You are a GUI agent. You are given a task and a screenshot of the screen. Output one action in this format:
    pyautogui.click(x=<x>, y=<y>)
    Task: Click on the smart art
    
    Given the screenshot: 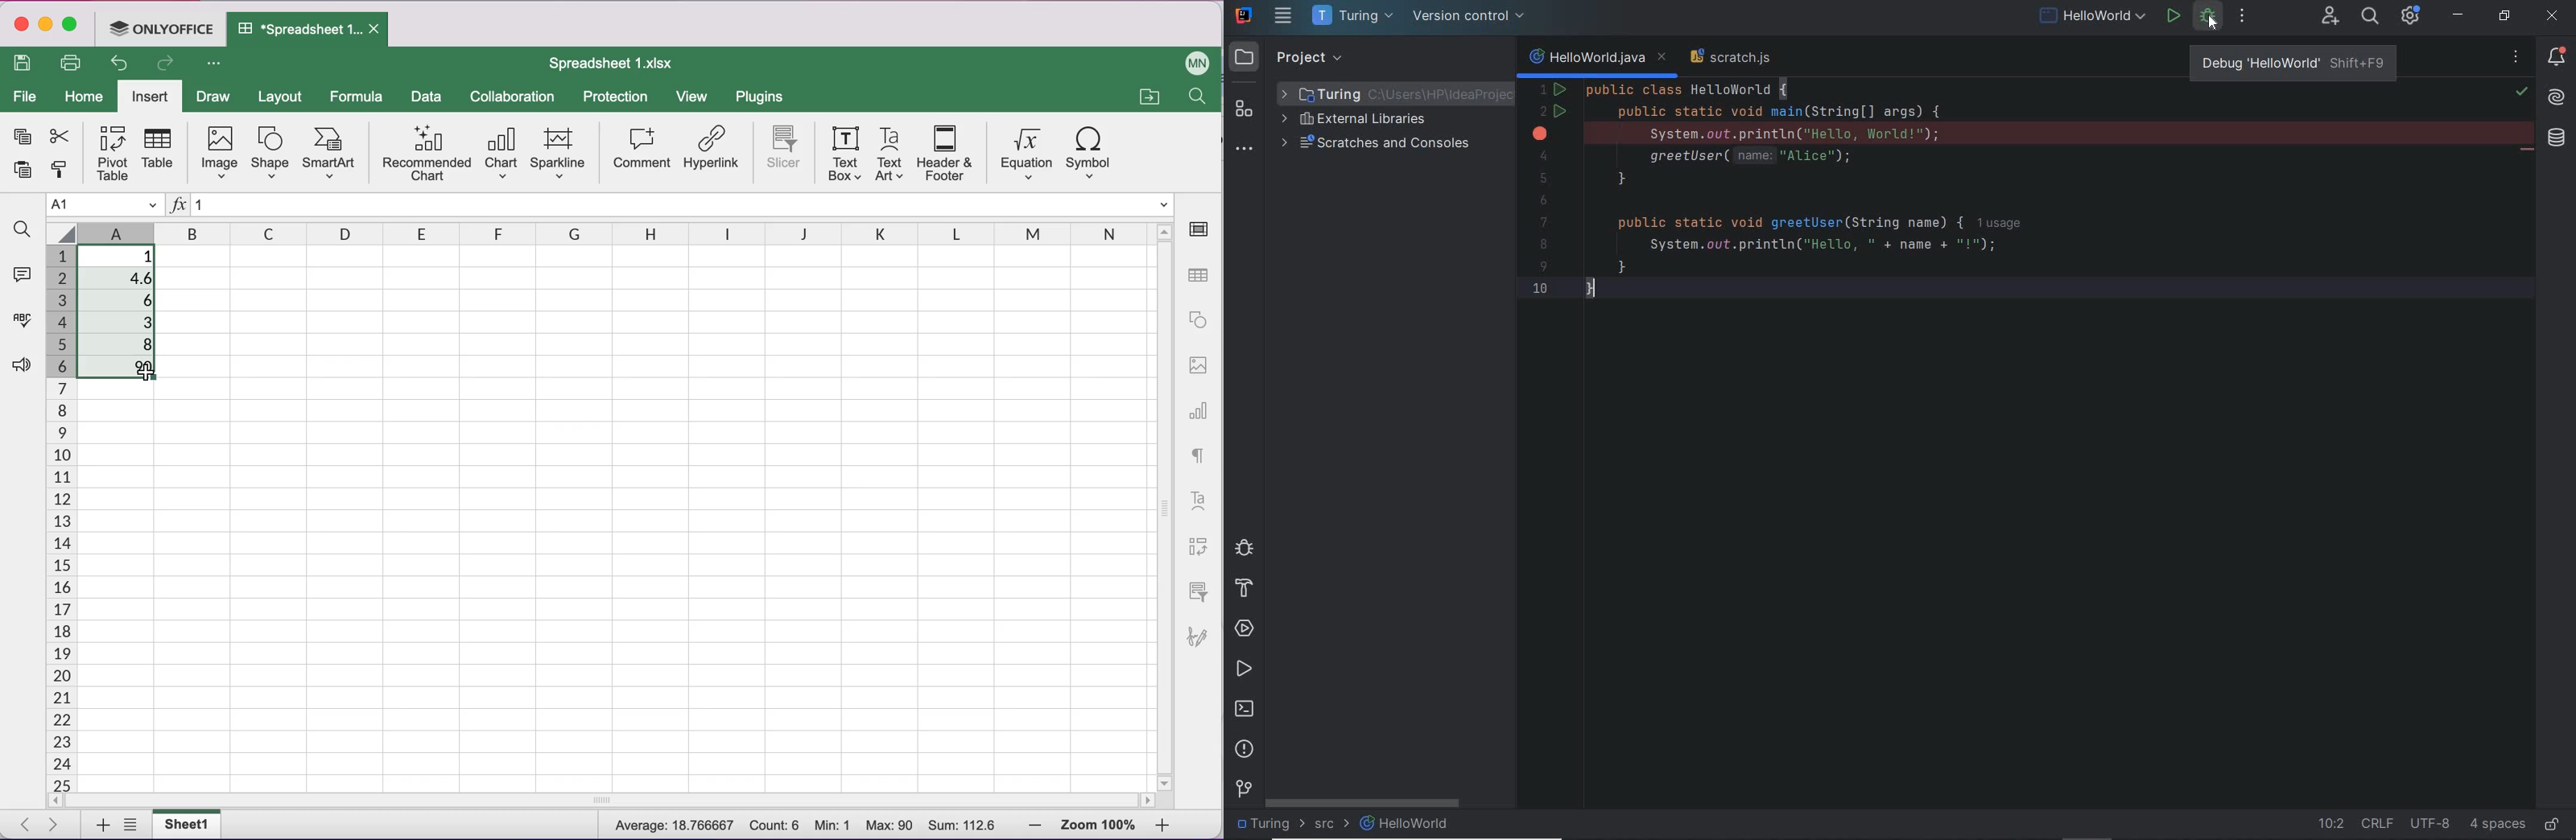 What is the action you would take?
    pyautogui.click(x=331, y=152)
    